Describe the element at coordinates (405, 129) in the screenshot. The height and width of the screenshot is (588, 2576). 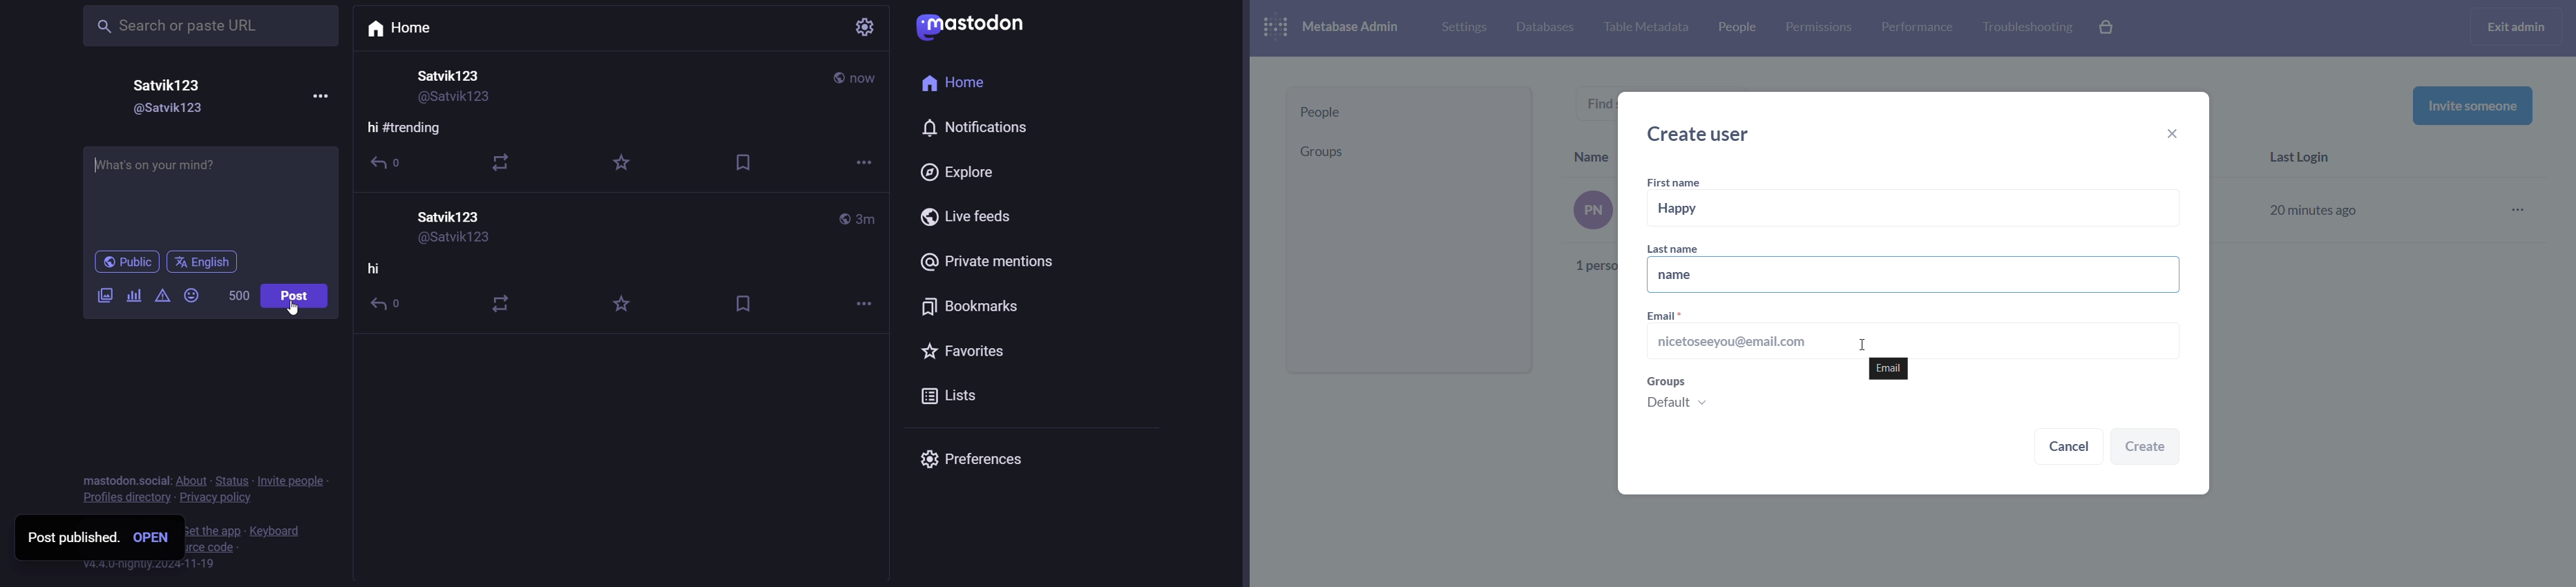
I see `hi #trending` at that location.